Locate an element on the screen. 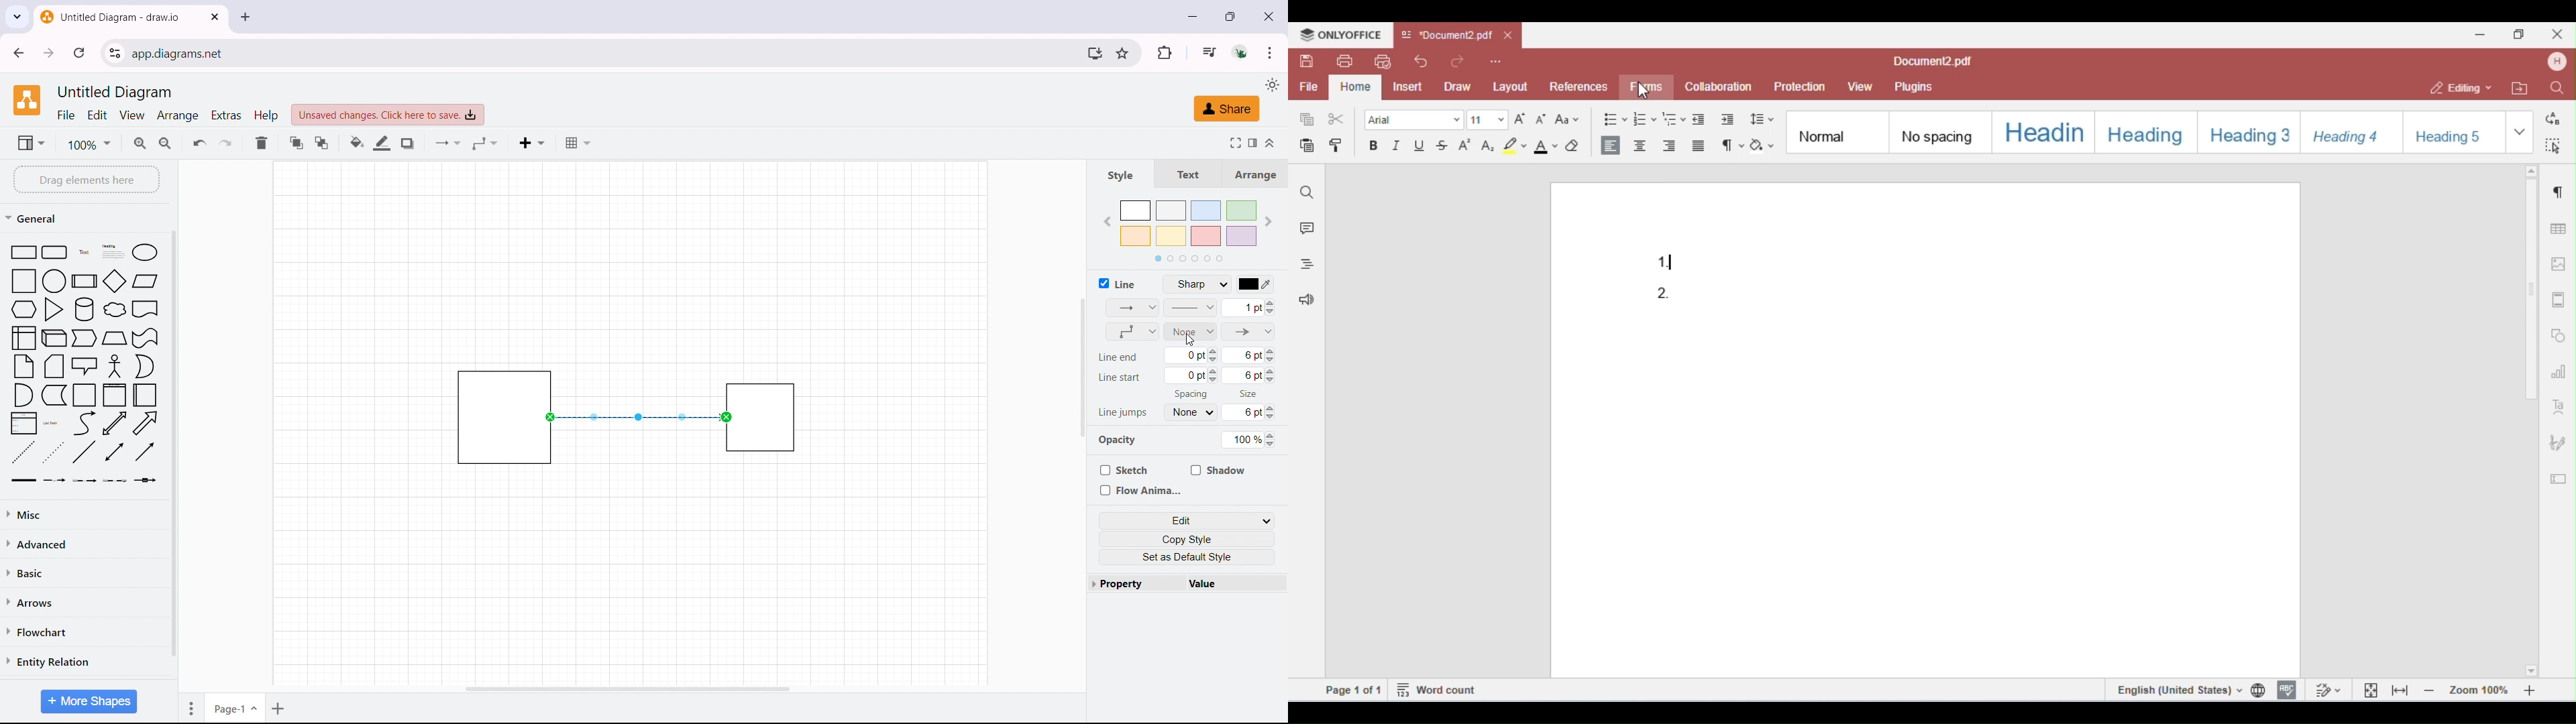  line end is located at coordinates (1249, 332).